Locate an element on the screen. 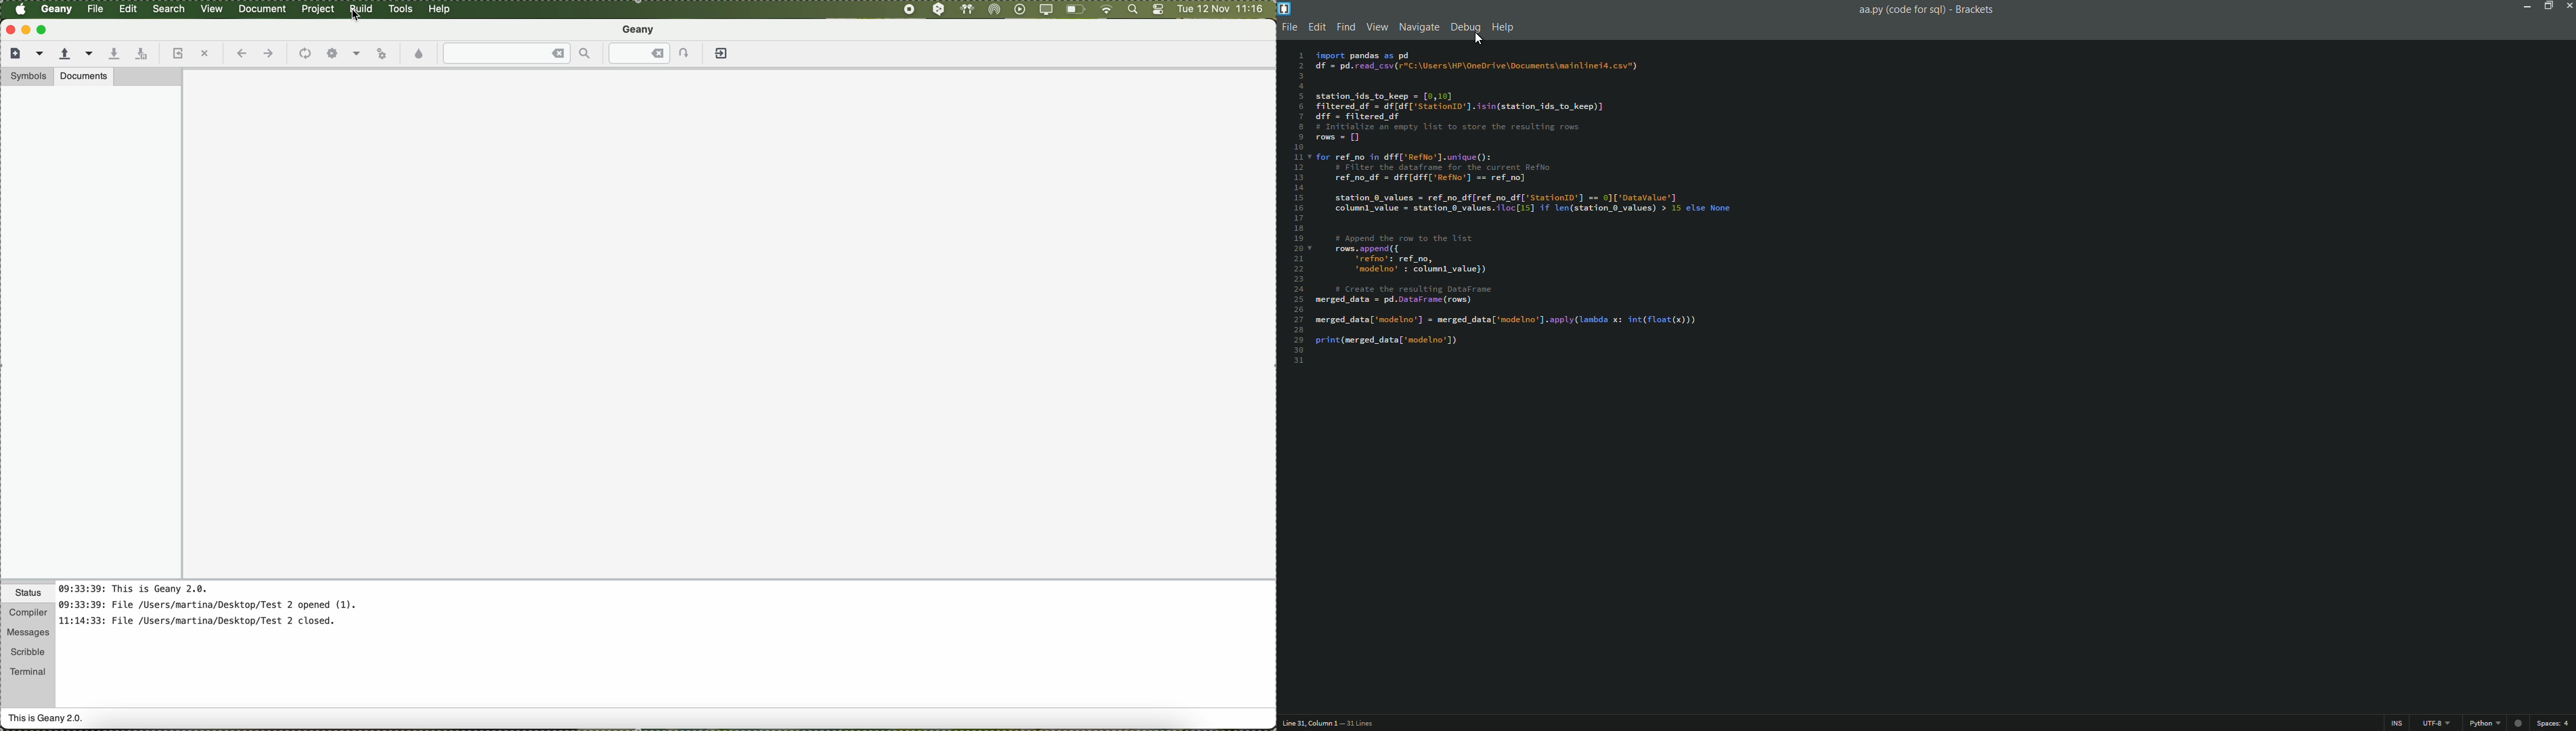  cursor is located at coordinates (1480, 37).